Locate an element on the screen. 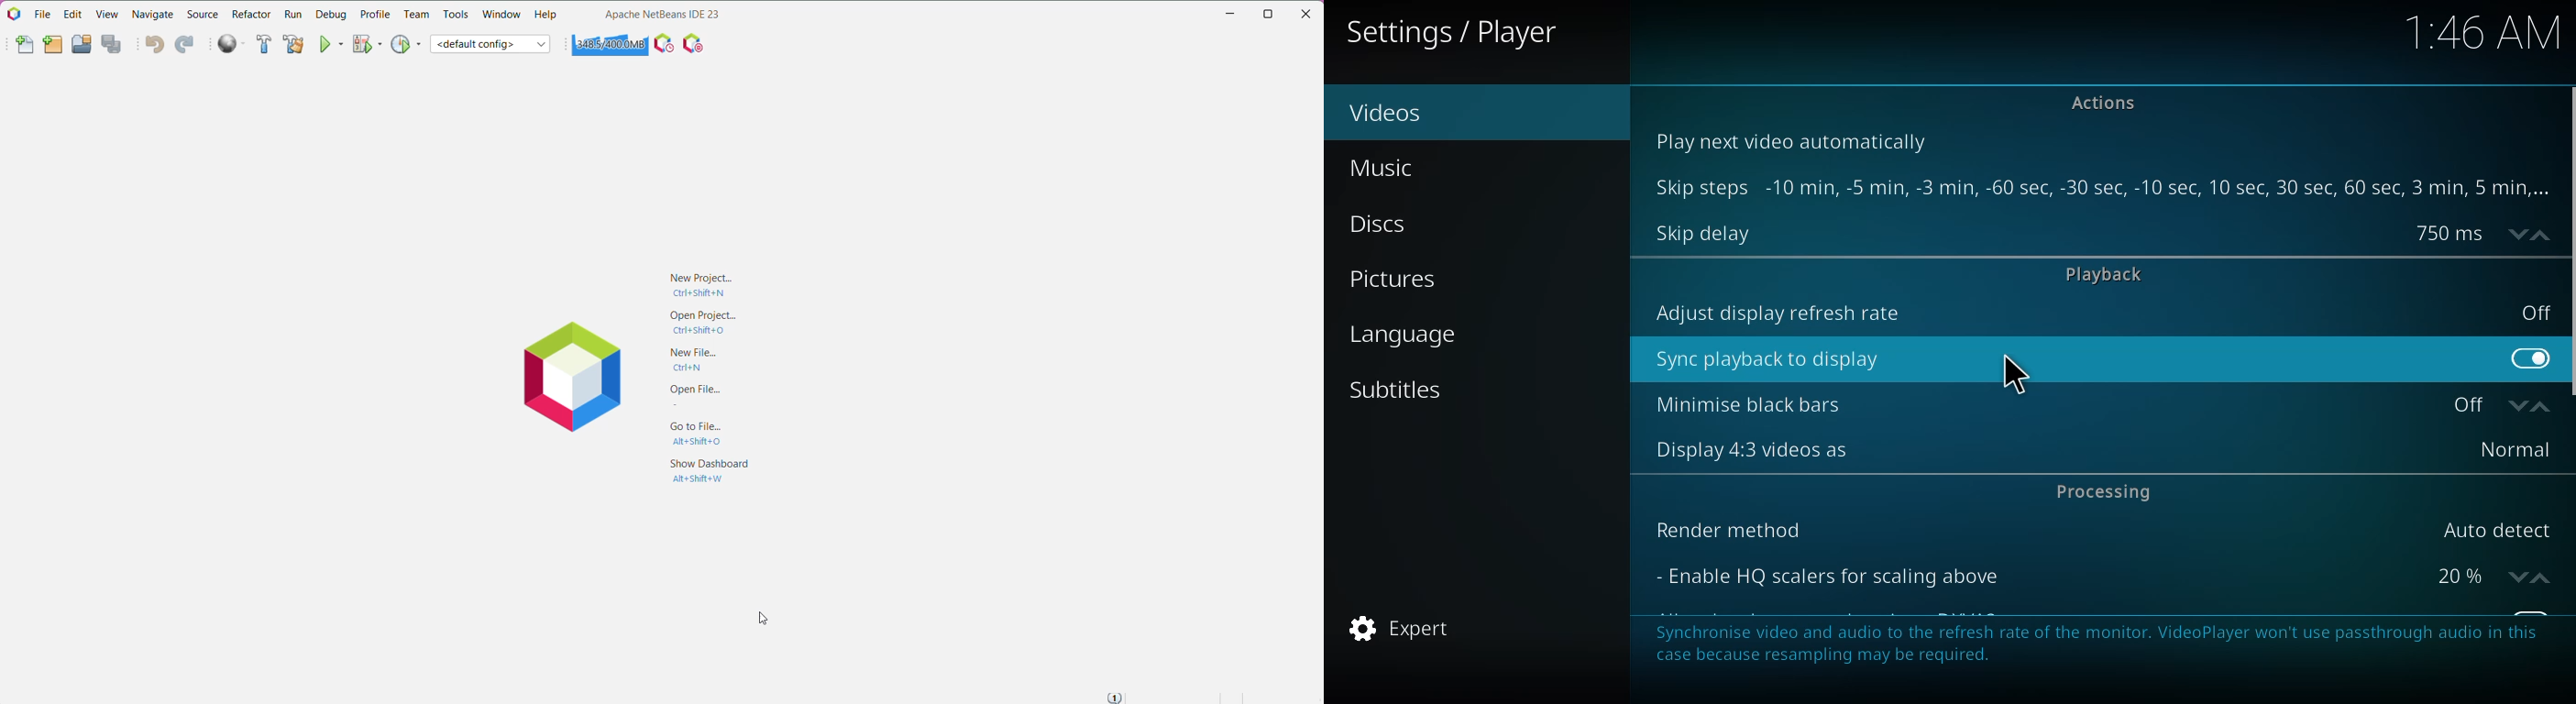 The width and height of the screenshot is (2576, 728). render method is located at coordinates (1732, 532).